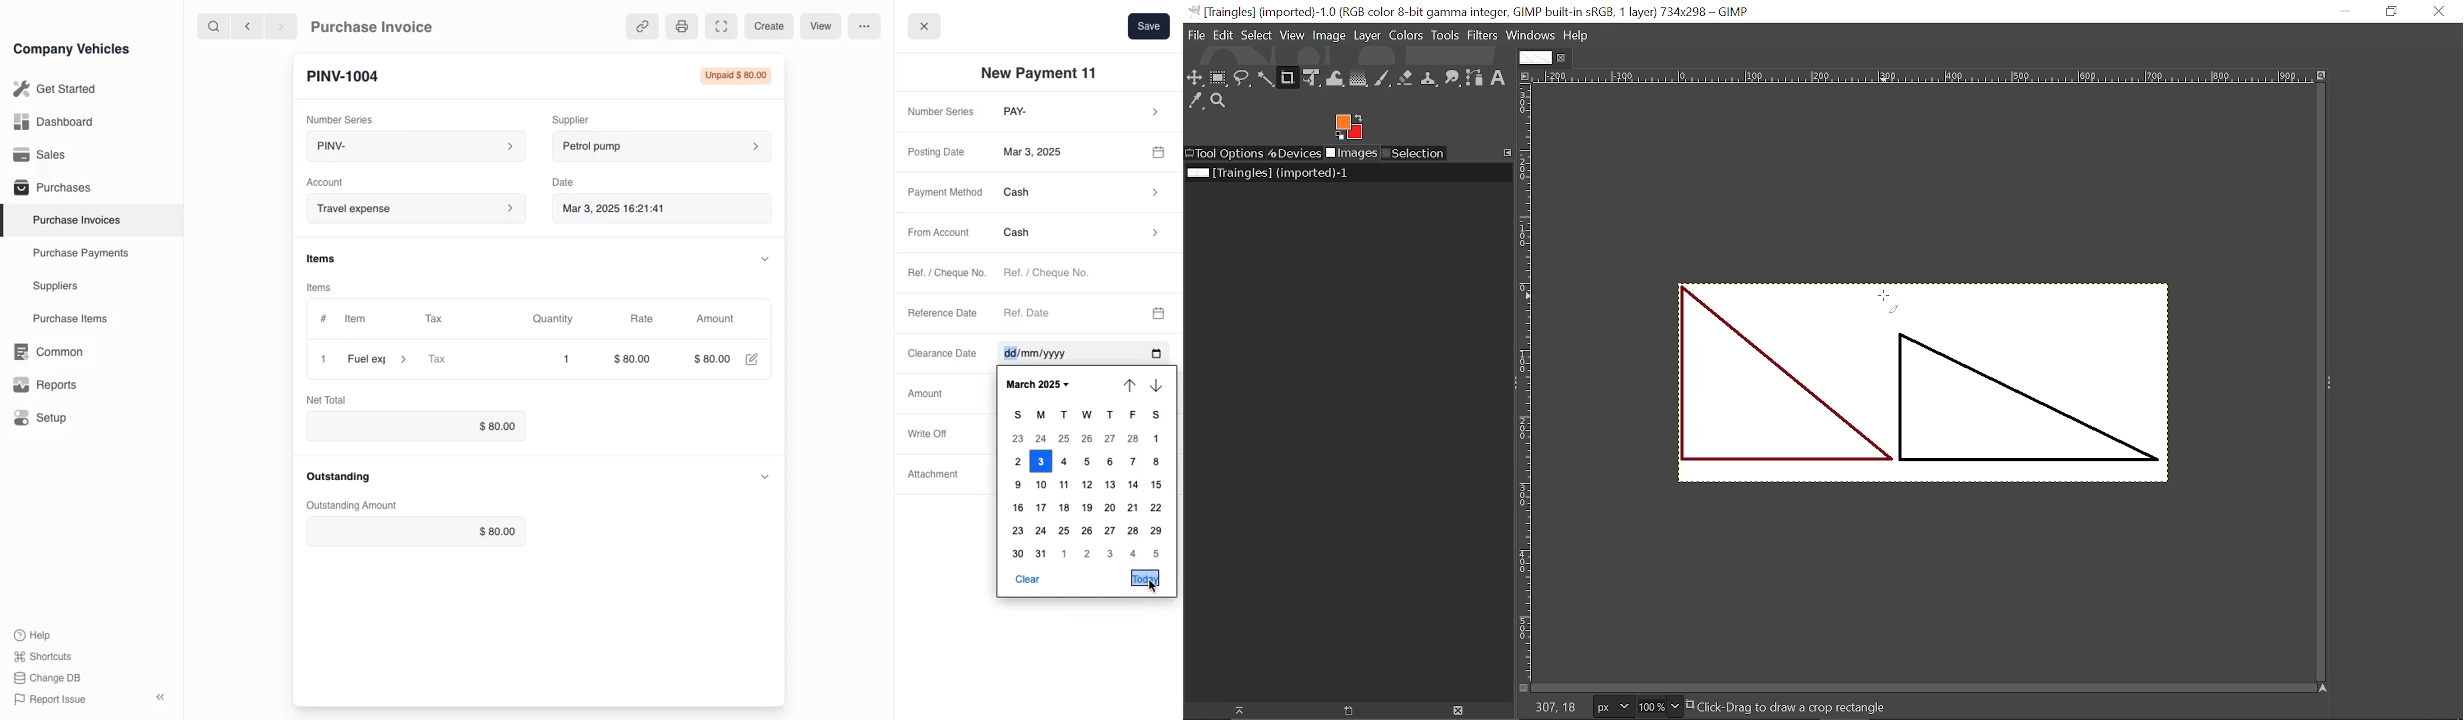 Image resolution: width=2464 pixels, height=728 pixels. I want to click on unpaid, so click(731, 76).